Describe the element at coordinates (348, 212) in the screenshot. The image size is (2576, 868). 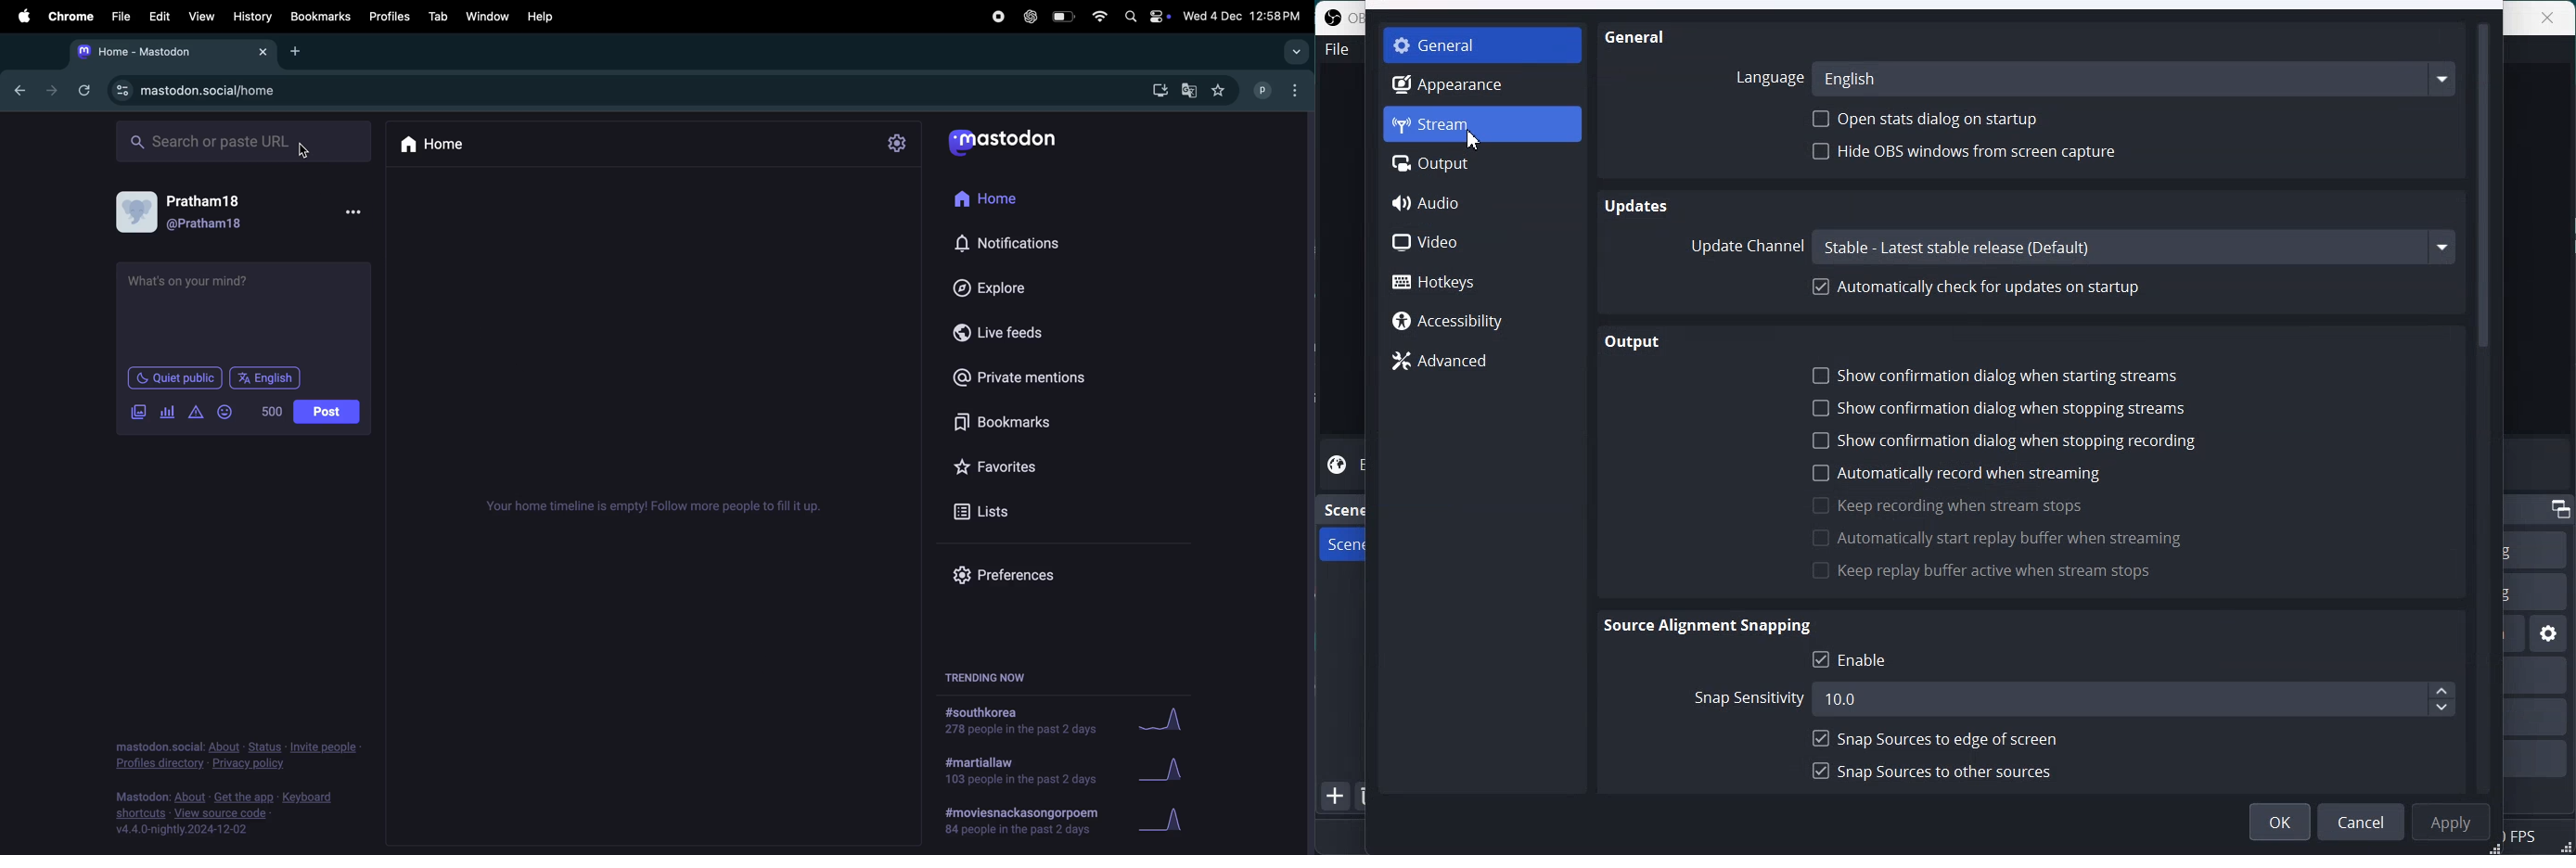
I see `options` at that location.